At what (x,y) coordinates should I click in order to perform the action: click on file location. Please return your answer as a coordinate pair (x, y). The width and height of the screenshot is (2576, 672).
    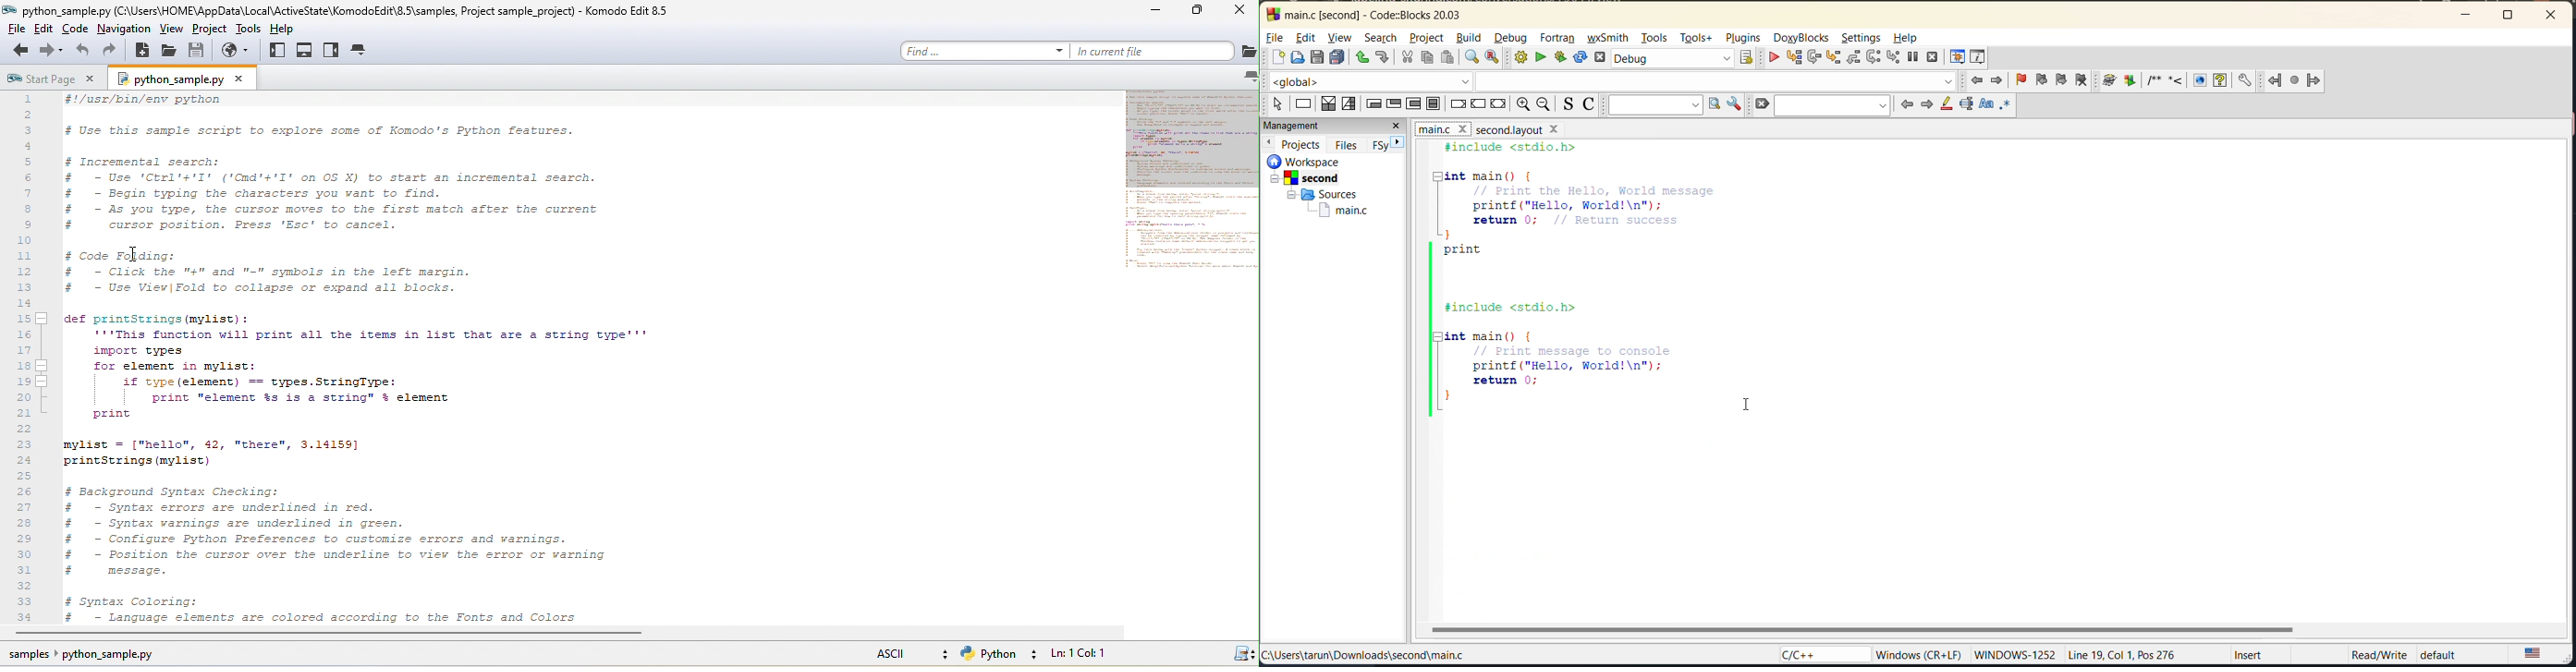
    Looking at the image, I should click on (1361, 656).